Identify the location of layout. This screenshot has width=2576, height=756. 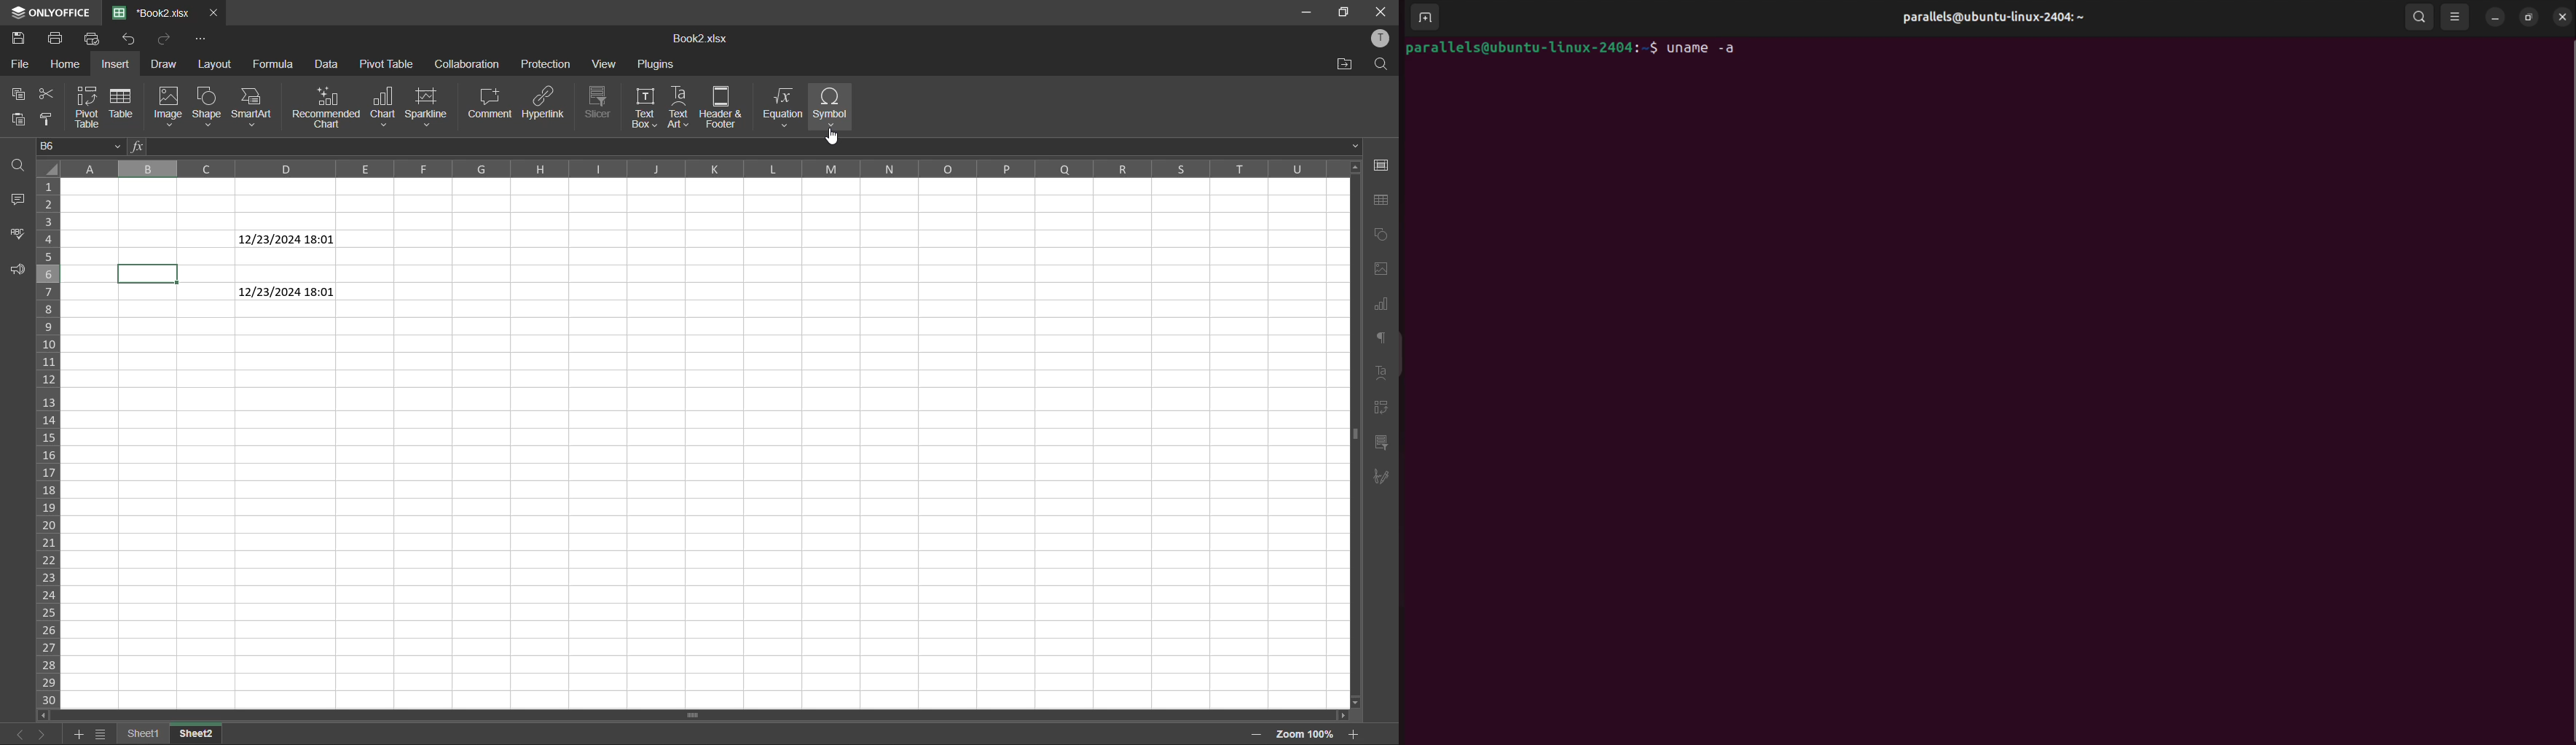
(222, 64).